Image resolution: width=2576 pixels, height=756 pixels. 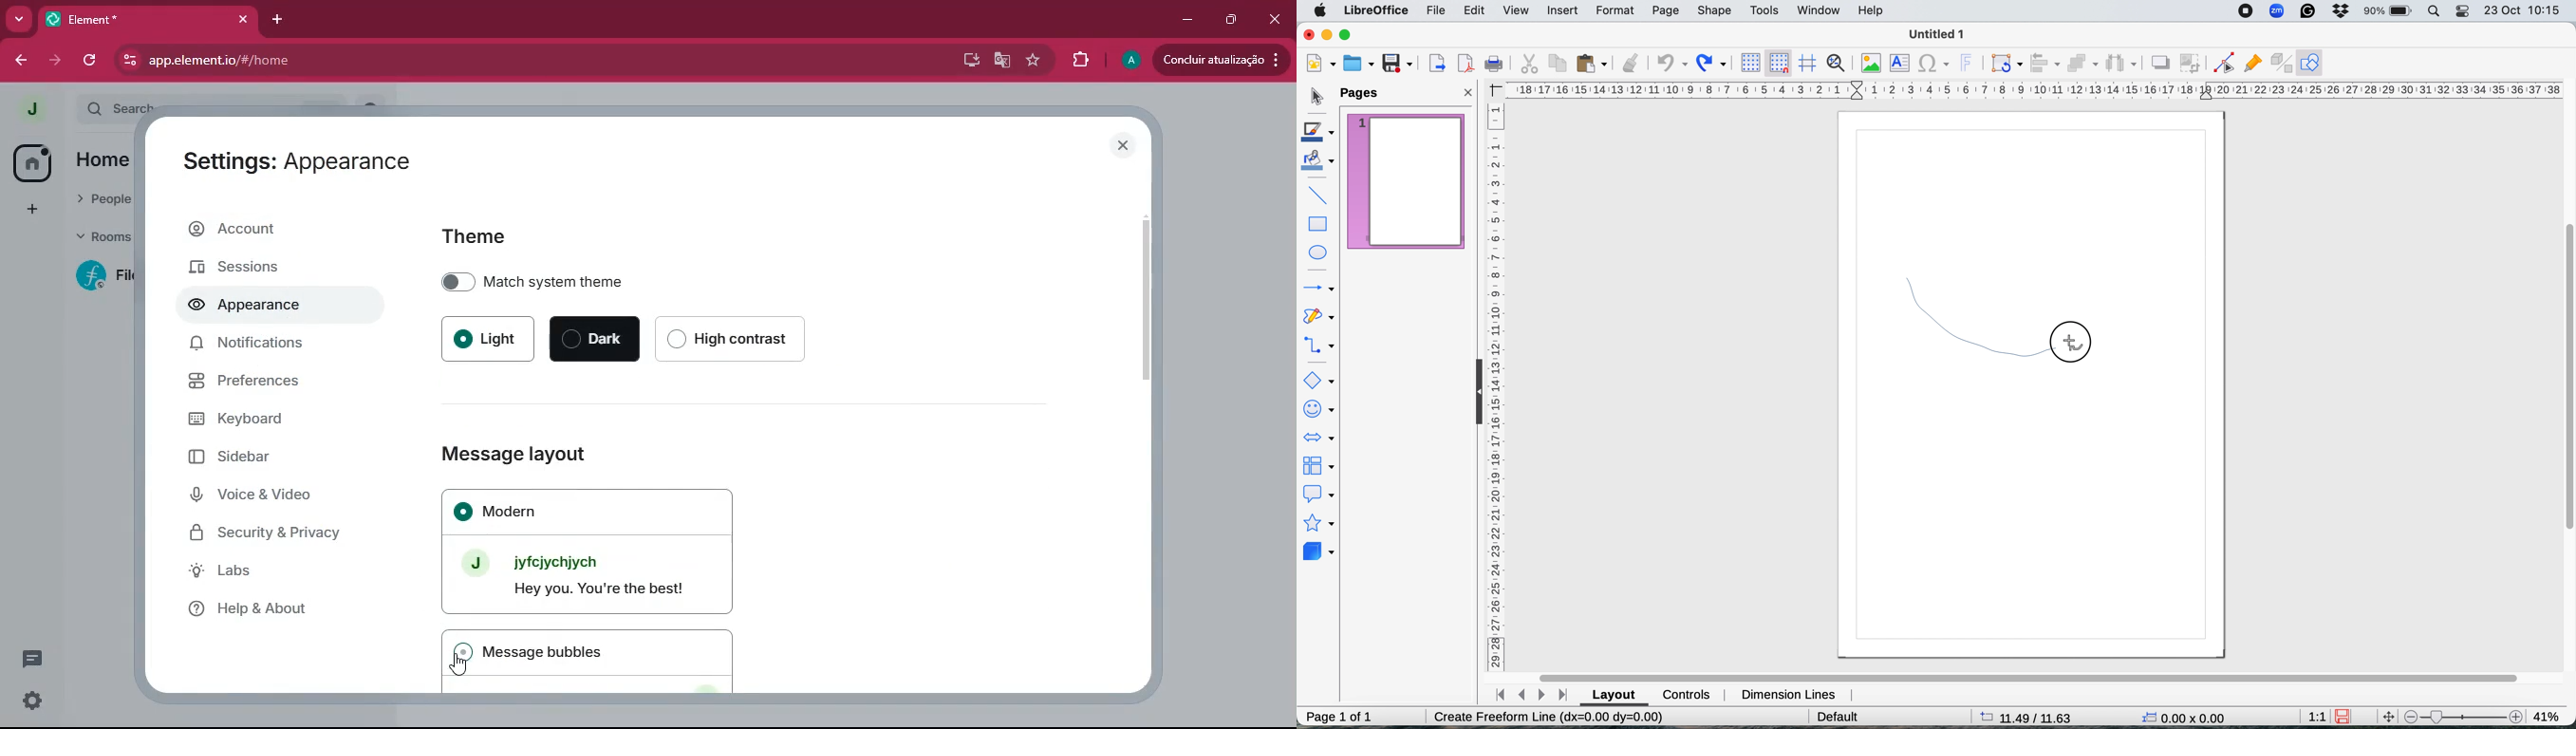 What do you see at coordinates (1319, 381) in the screenshot?
I see `basic shapes` at bounding box center [1319, 381].